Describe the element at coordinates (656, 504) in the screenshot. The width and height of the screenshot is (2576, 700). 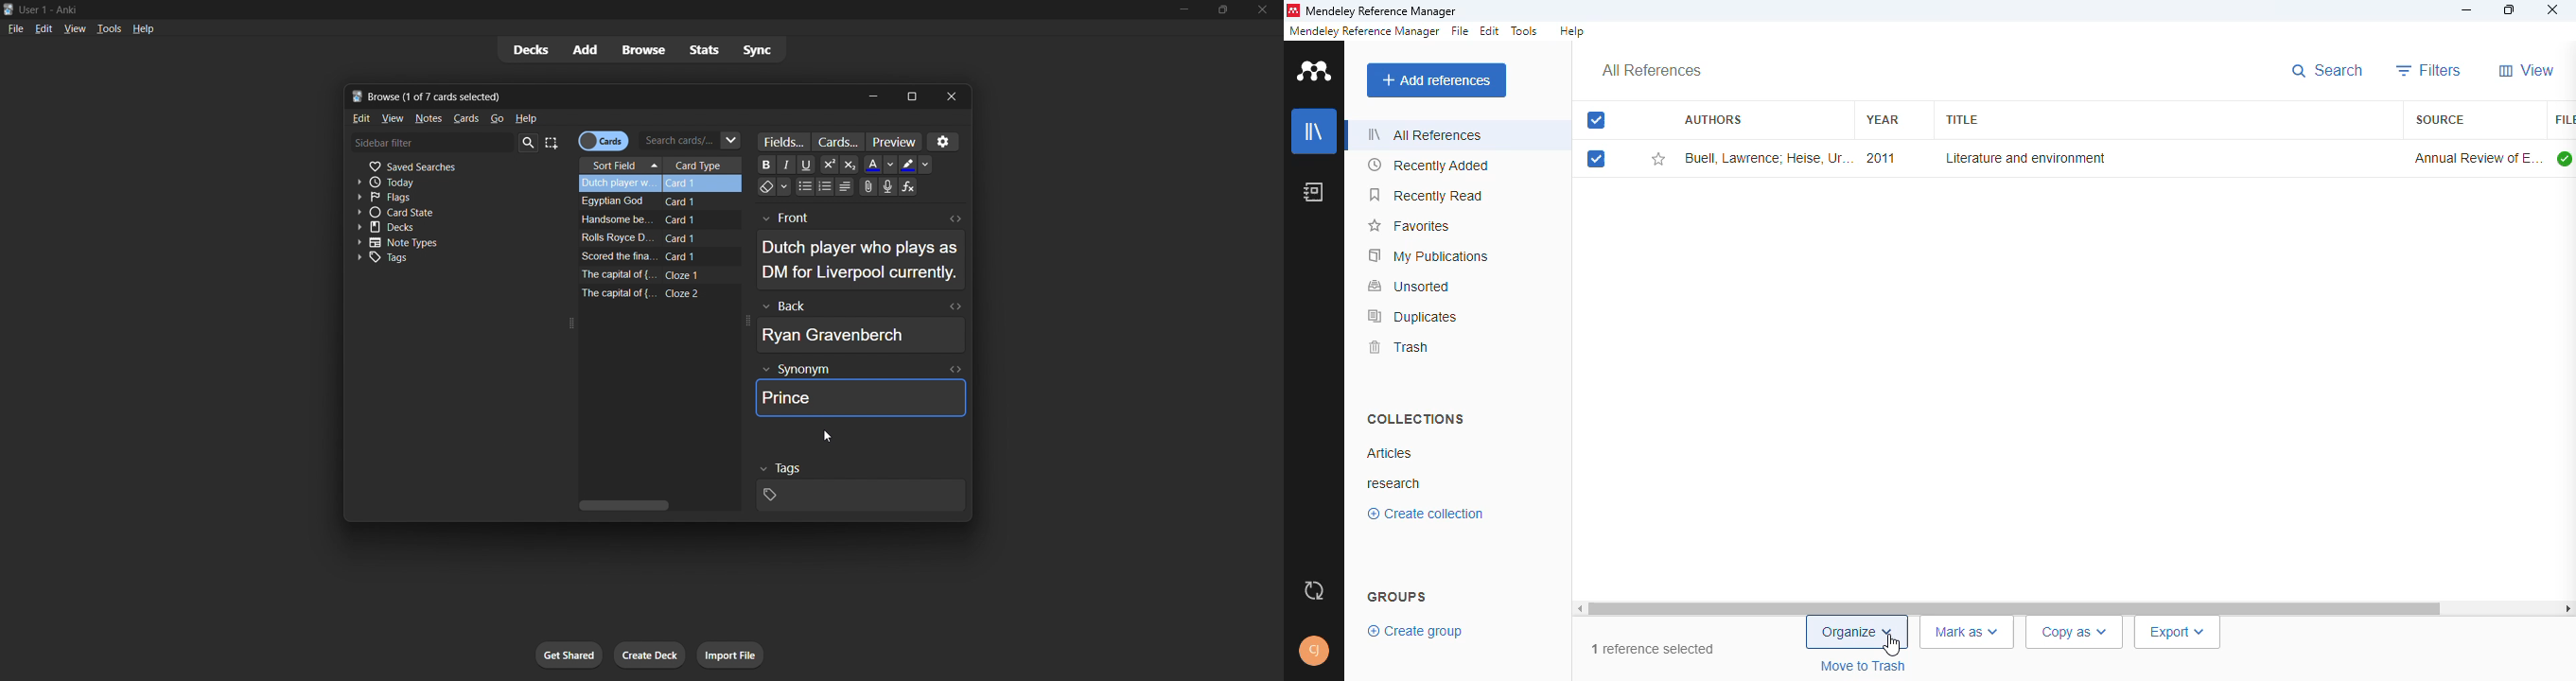
I see `vertical scroll bar` at that location.